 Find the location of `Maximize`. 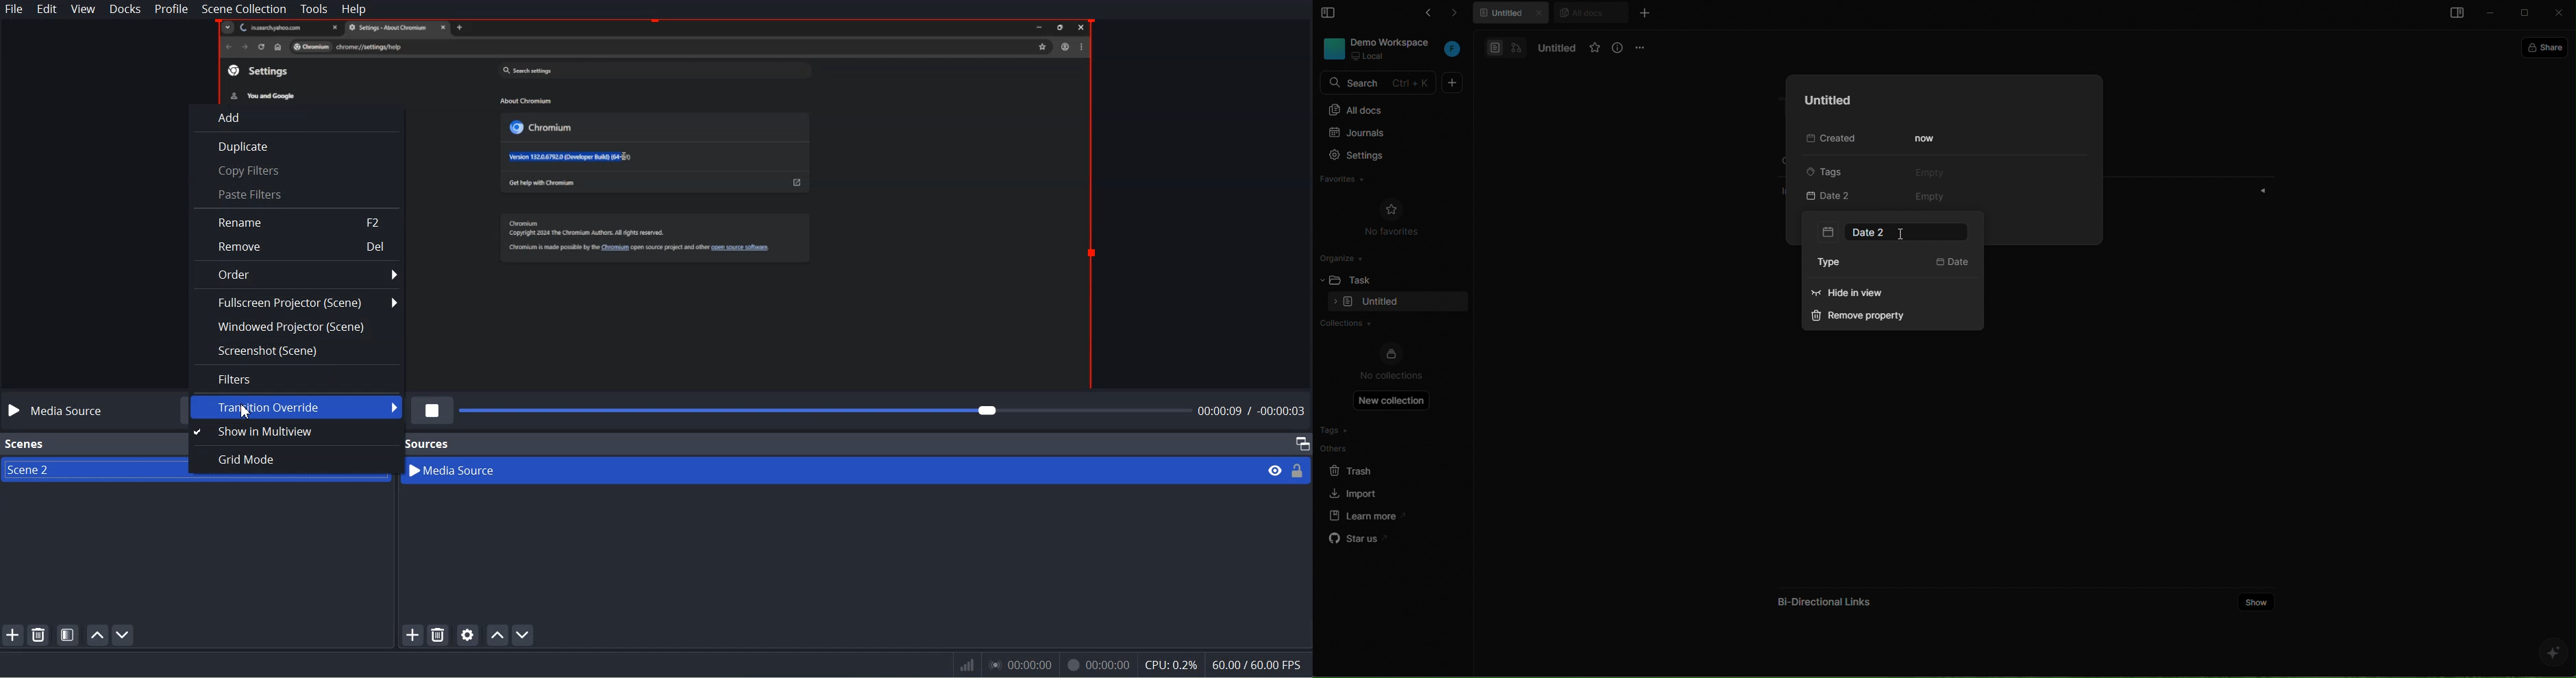

Maximize is located at coordinates (1302, 443).